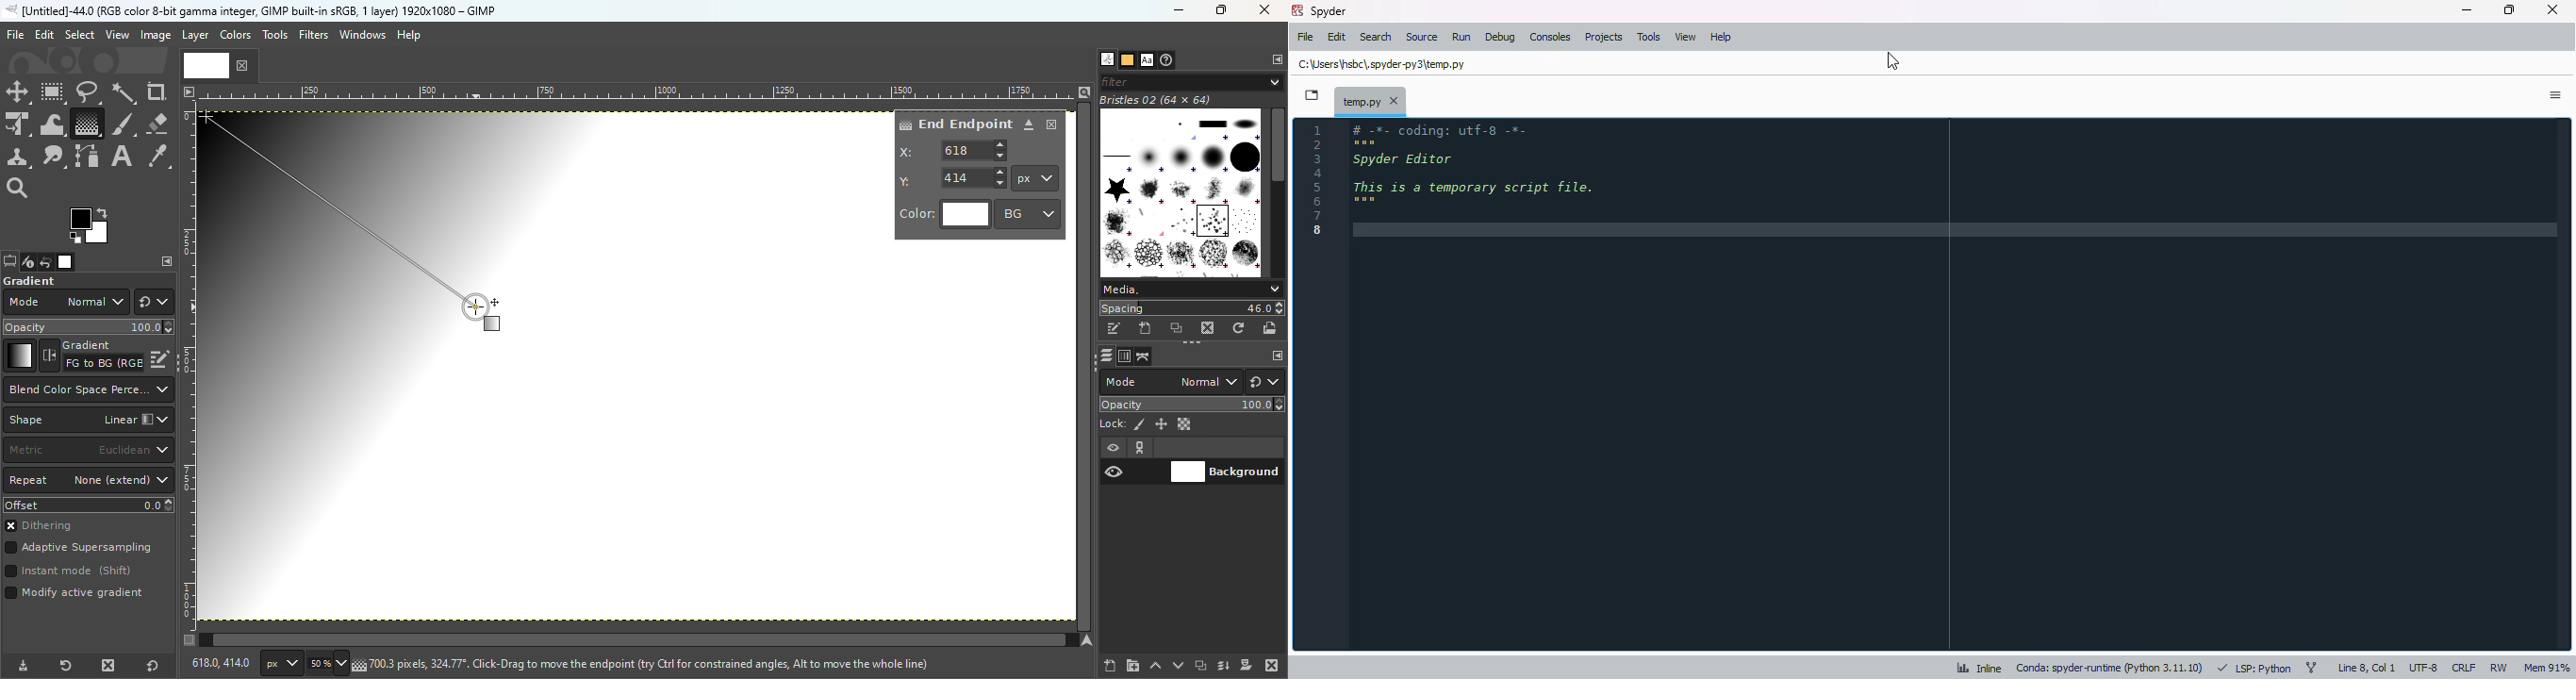 This screenshot has height=700, width=2576. What do you see at coordinates (1114, 329) in the screenshot?
I see `Edit this brush` at bounding box center [1114, 329].